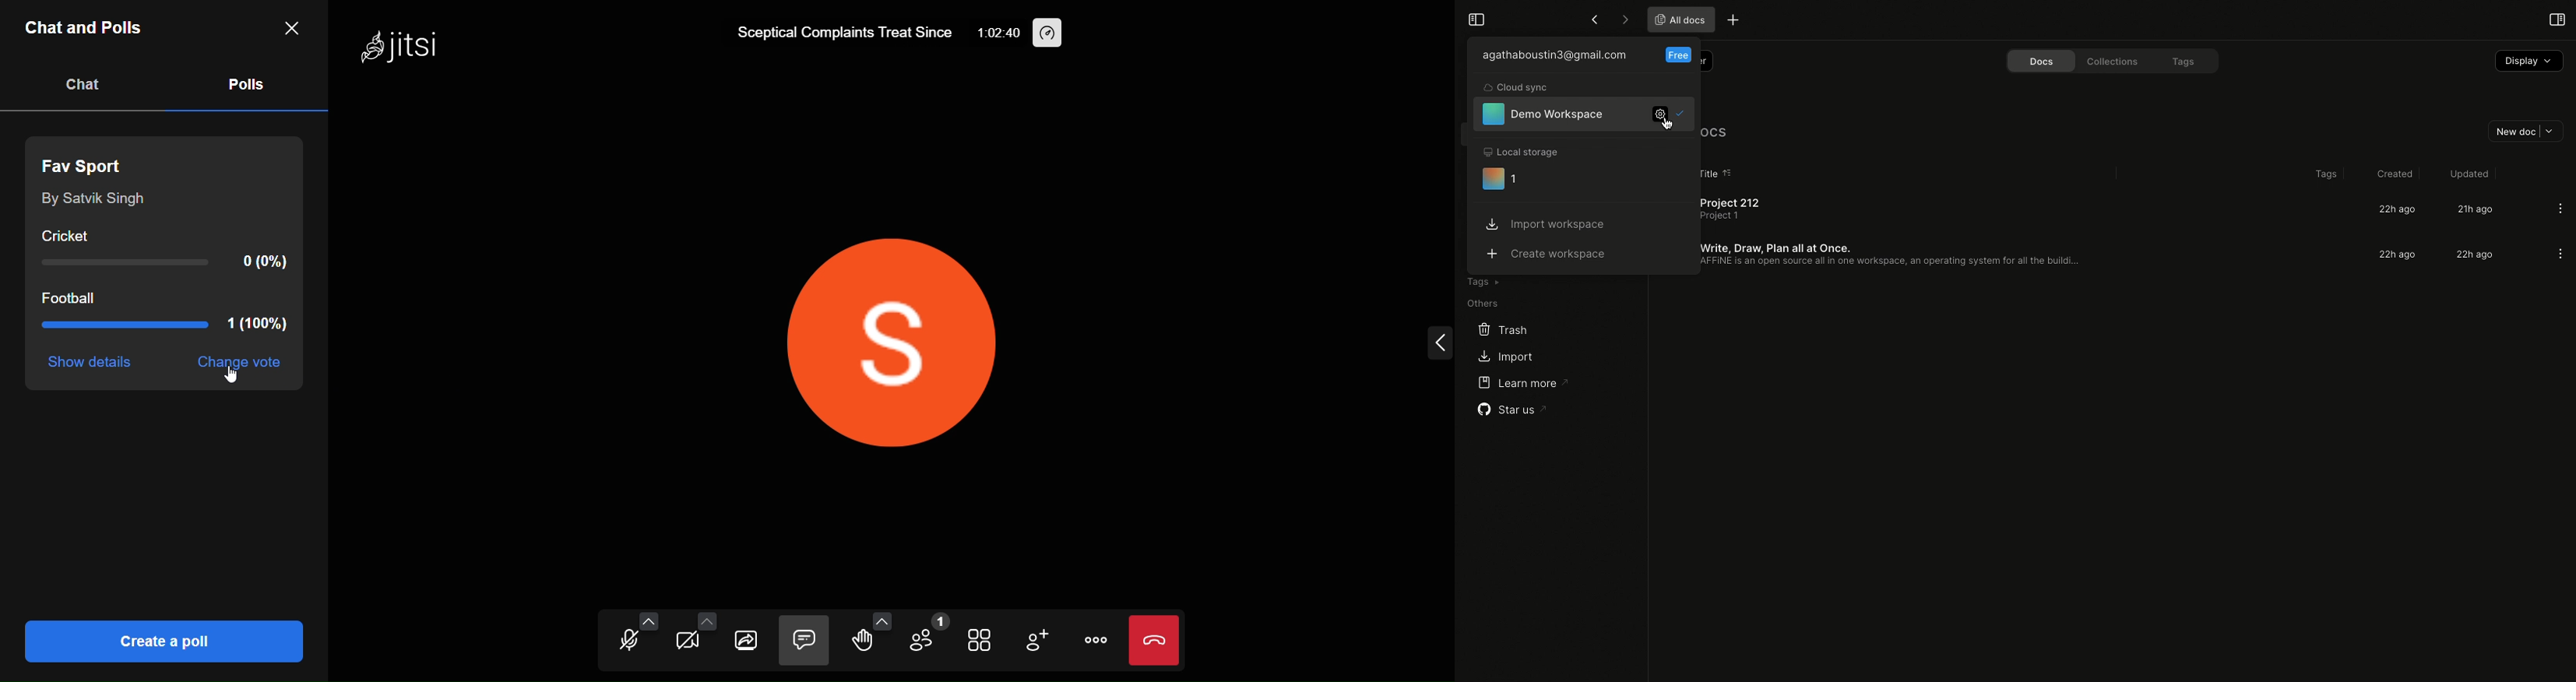  I want to click on invite people, so click(1037, 641).